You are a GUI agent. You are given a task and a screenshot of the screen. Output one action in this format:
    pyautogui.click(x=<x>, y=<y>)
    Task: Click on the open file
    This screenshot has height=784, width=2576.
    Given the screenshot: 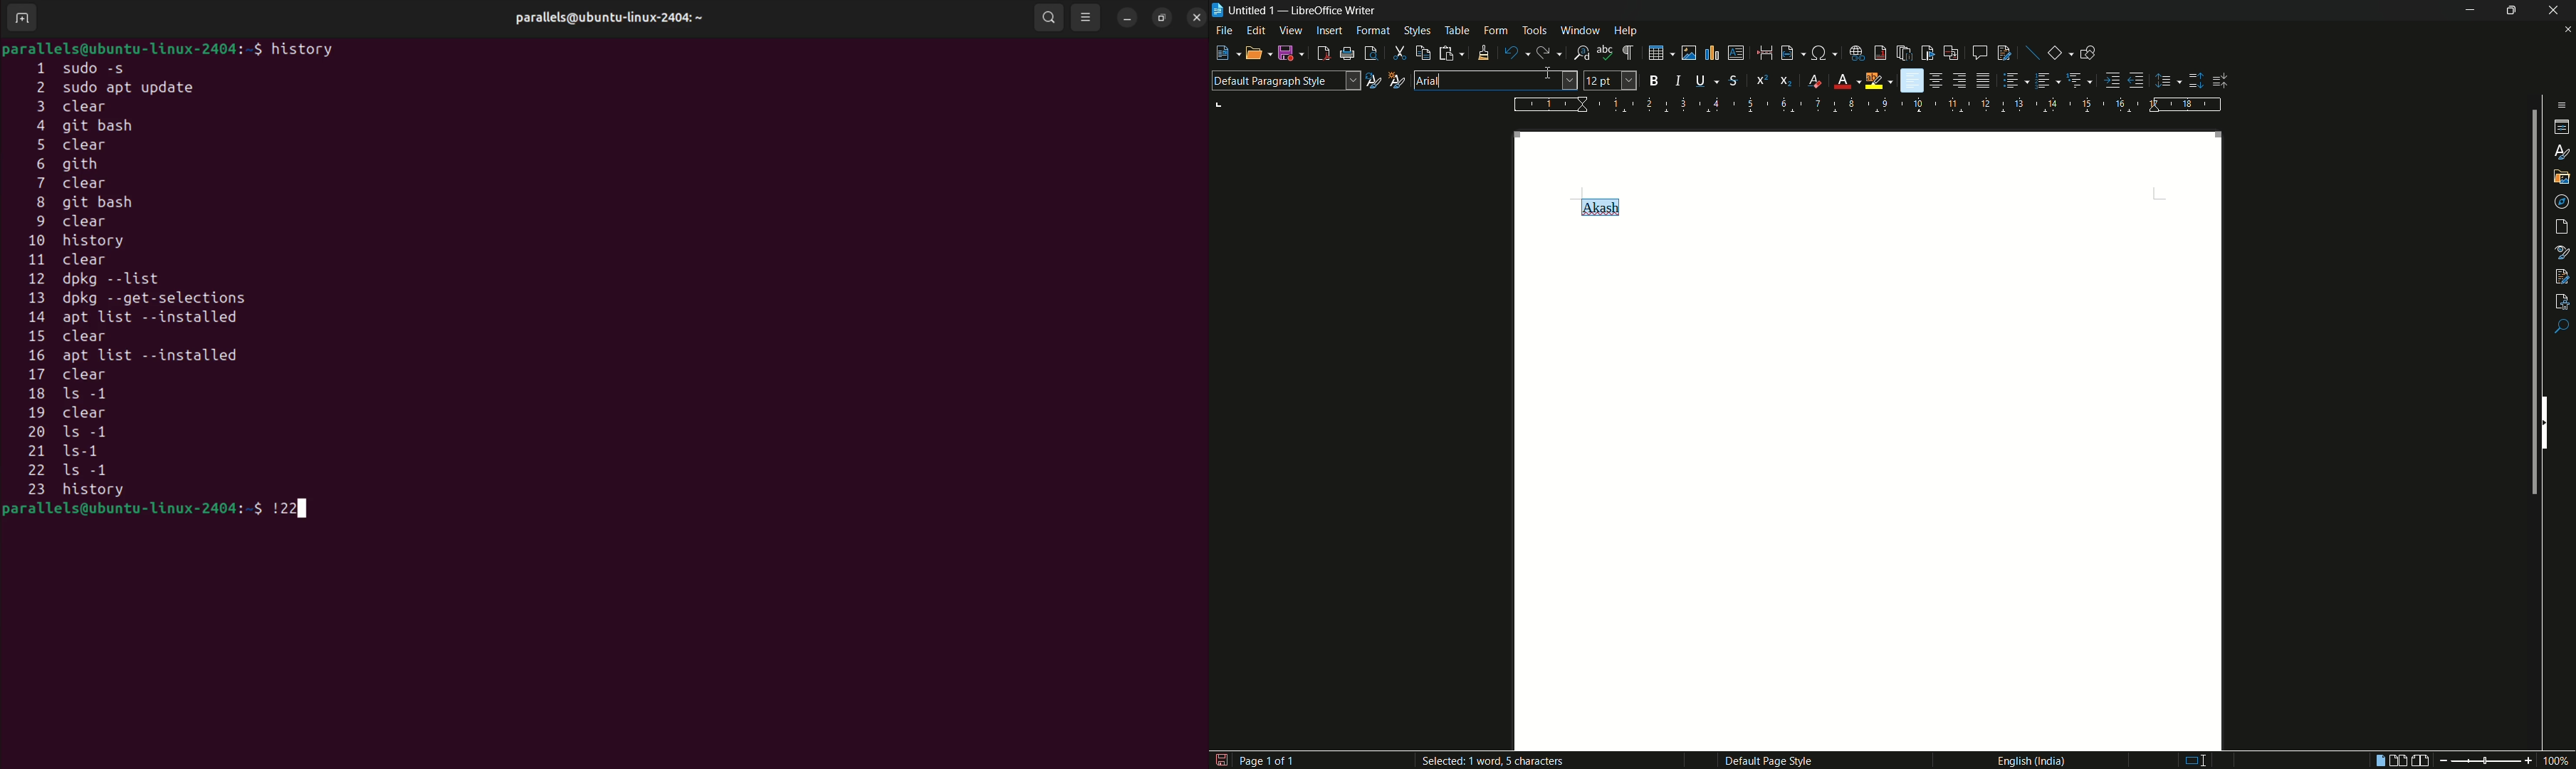 What is the action you would take?
    pyautogui.click(x=1250, y=55)
    